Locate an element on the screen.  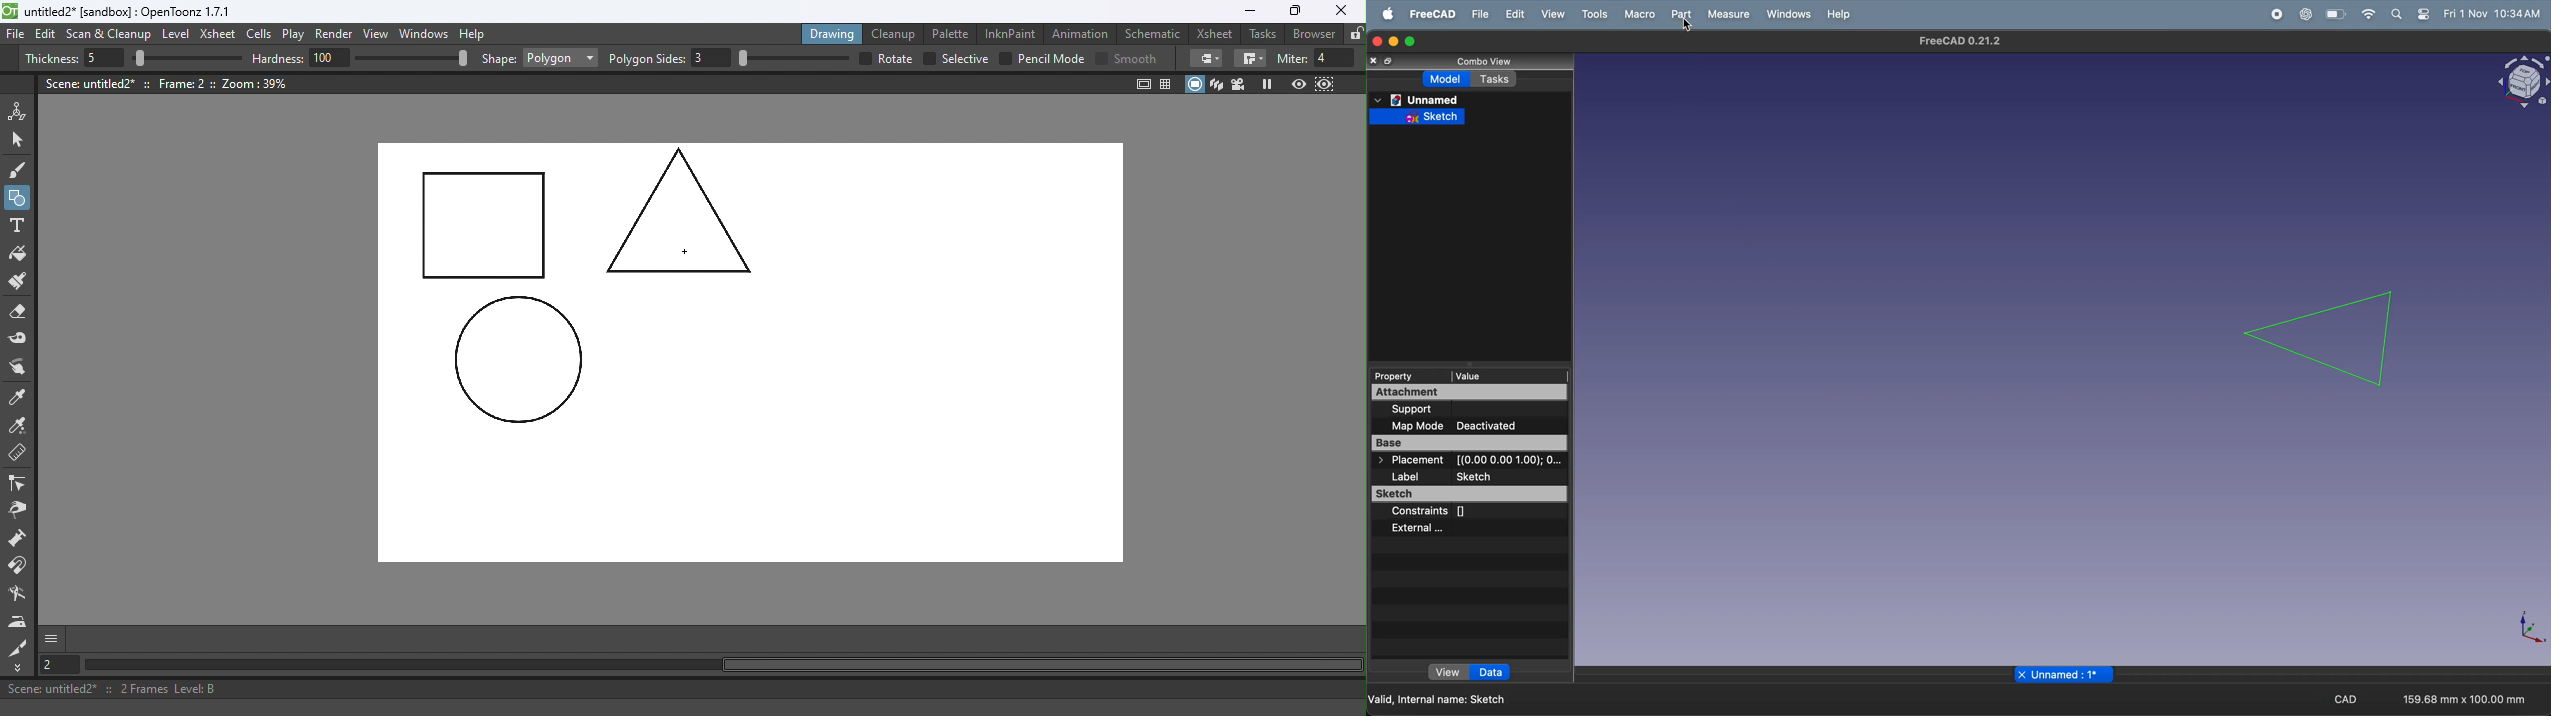
checkbox is located at coordinates (1005, 58).